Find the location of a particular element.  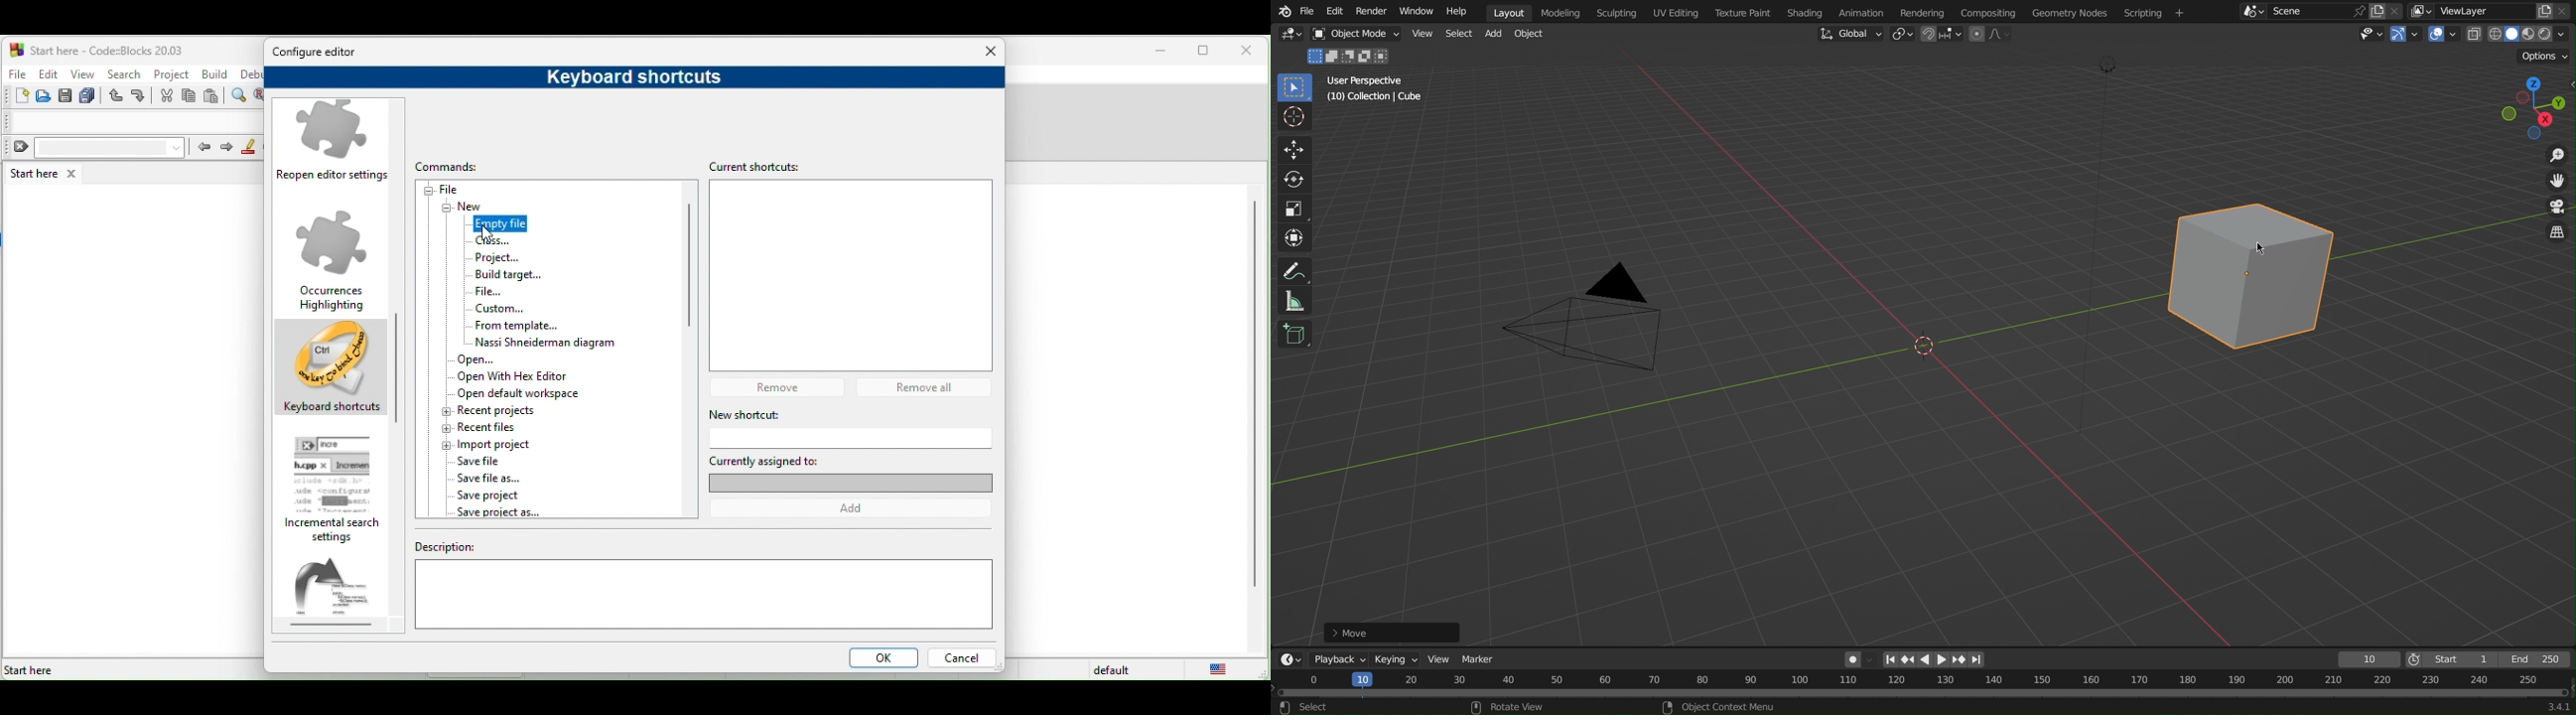

maximize is located at coordinates (1207, 53).